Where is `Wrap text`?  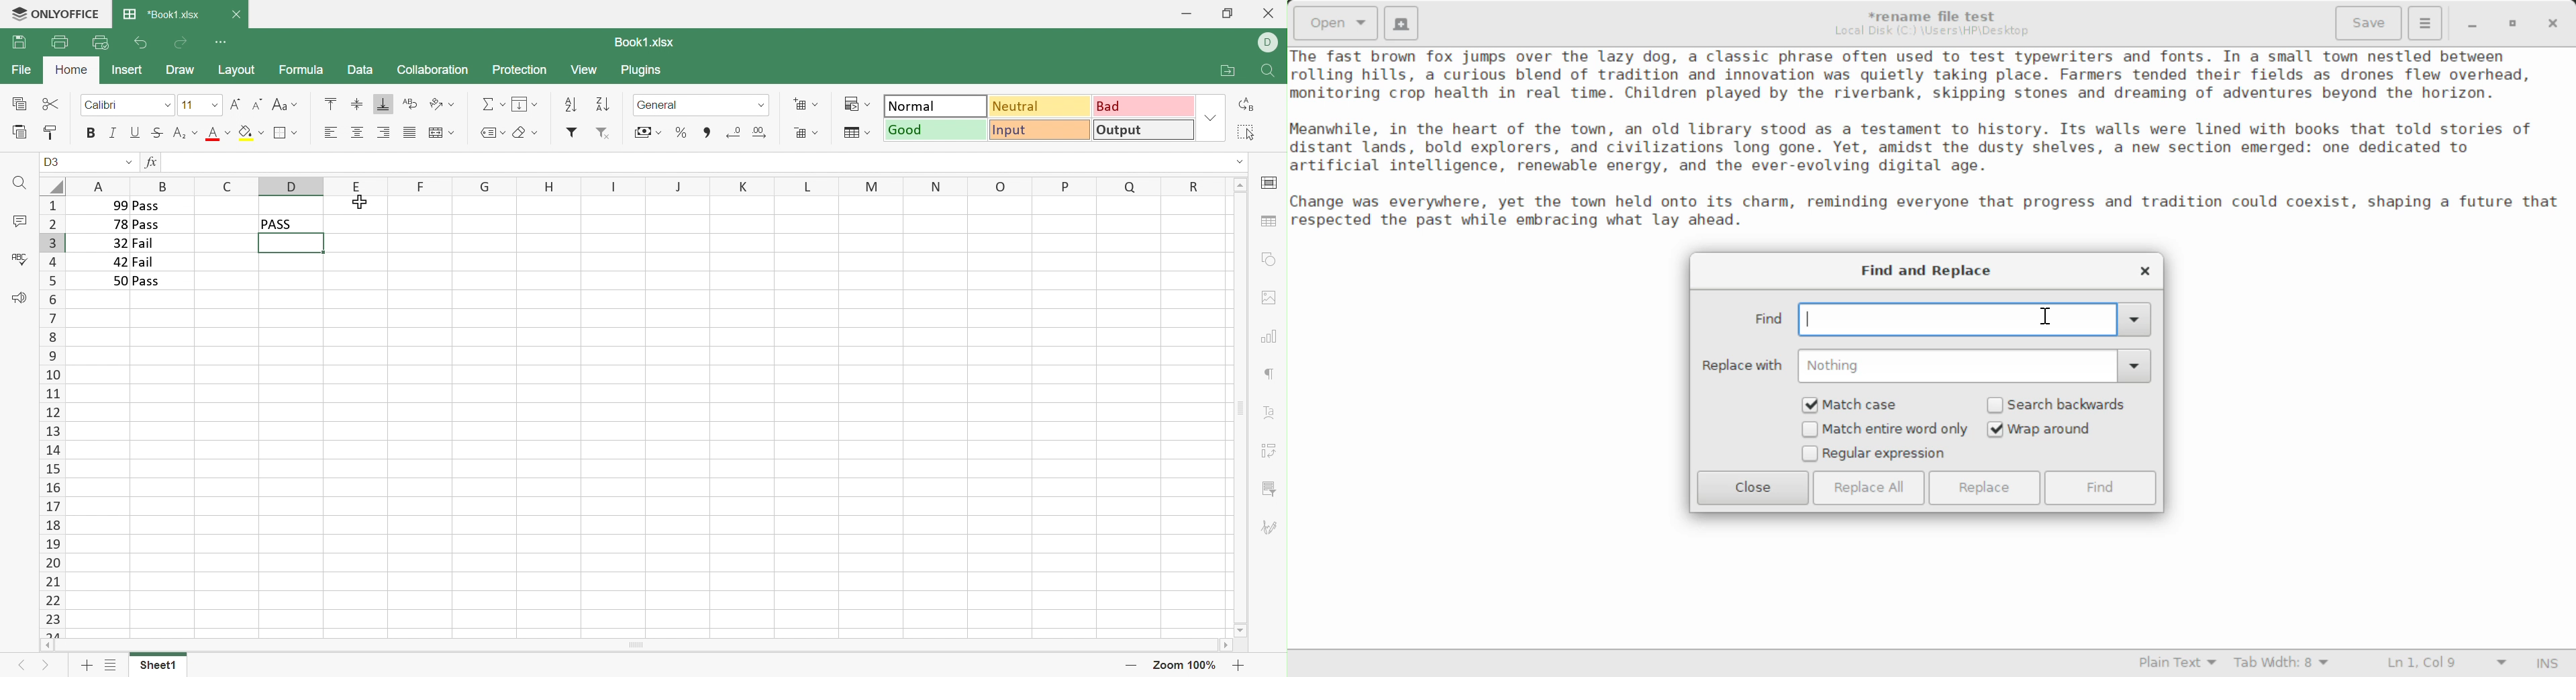
Wrap text is located at coordinates (409, 104).